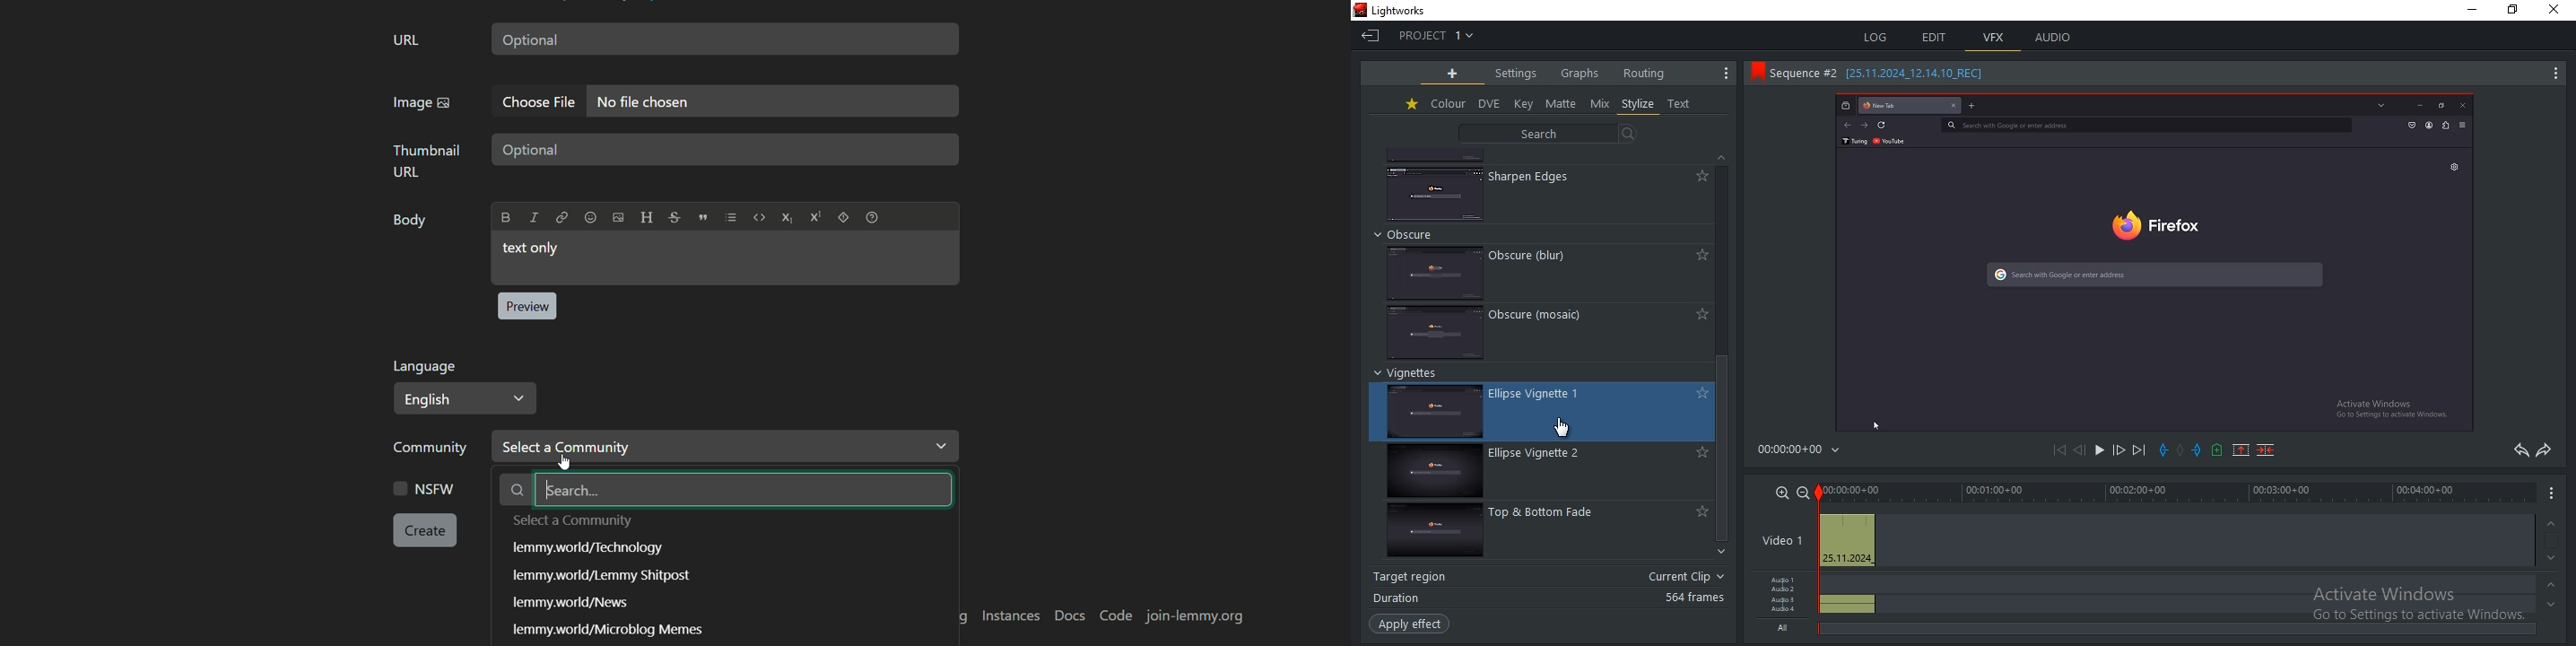  Describe the element at coordinates (2552, 610) in the screenshot. I see `greyed out down arrow` at that location.